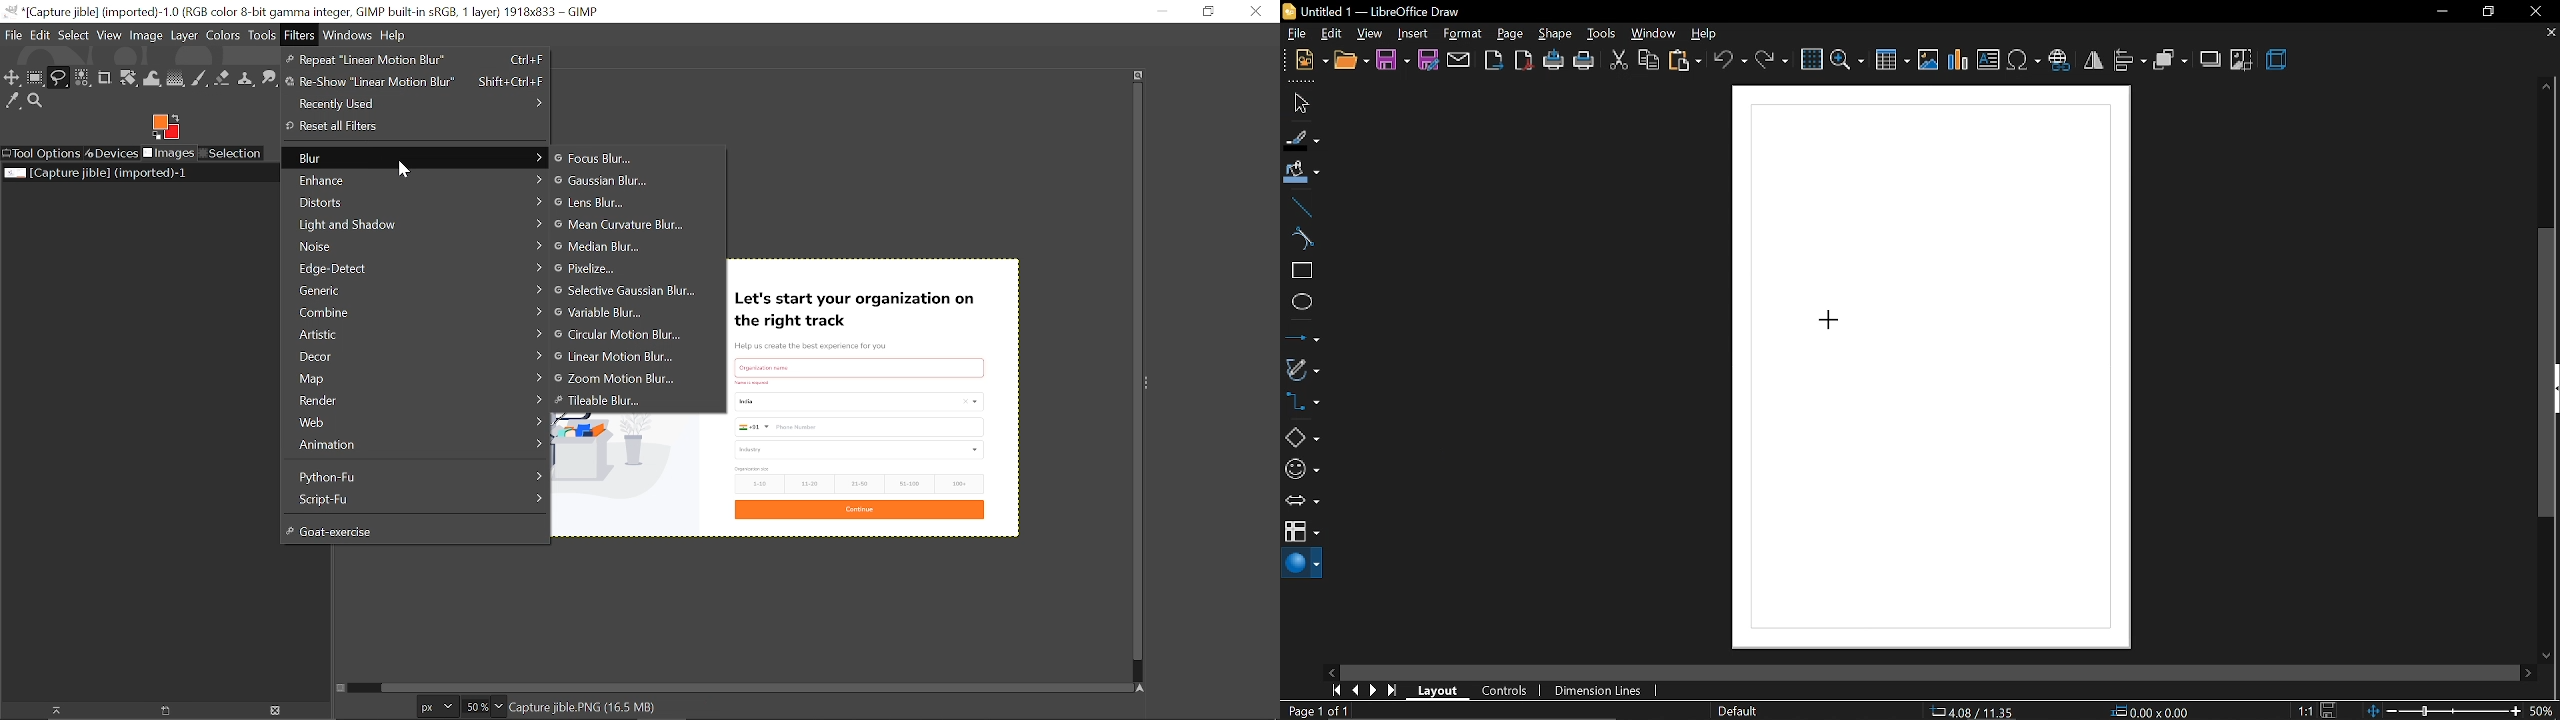 The image size is (2576, 728). What do you see at coordinates (2130, 59) in the screenshot?
I see `align` at bounding box center [2130, 59].